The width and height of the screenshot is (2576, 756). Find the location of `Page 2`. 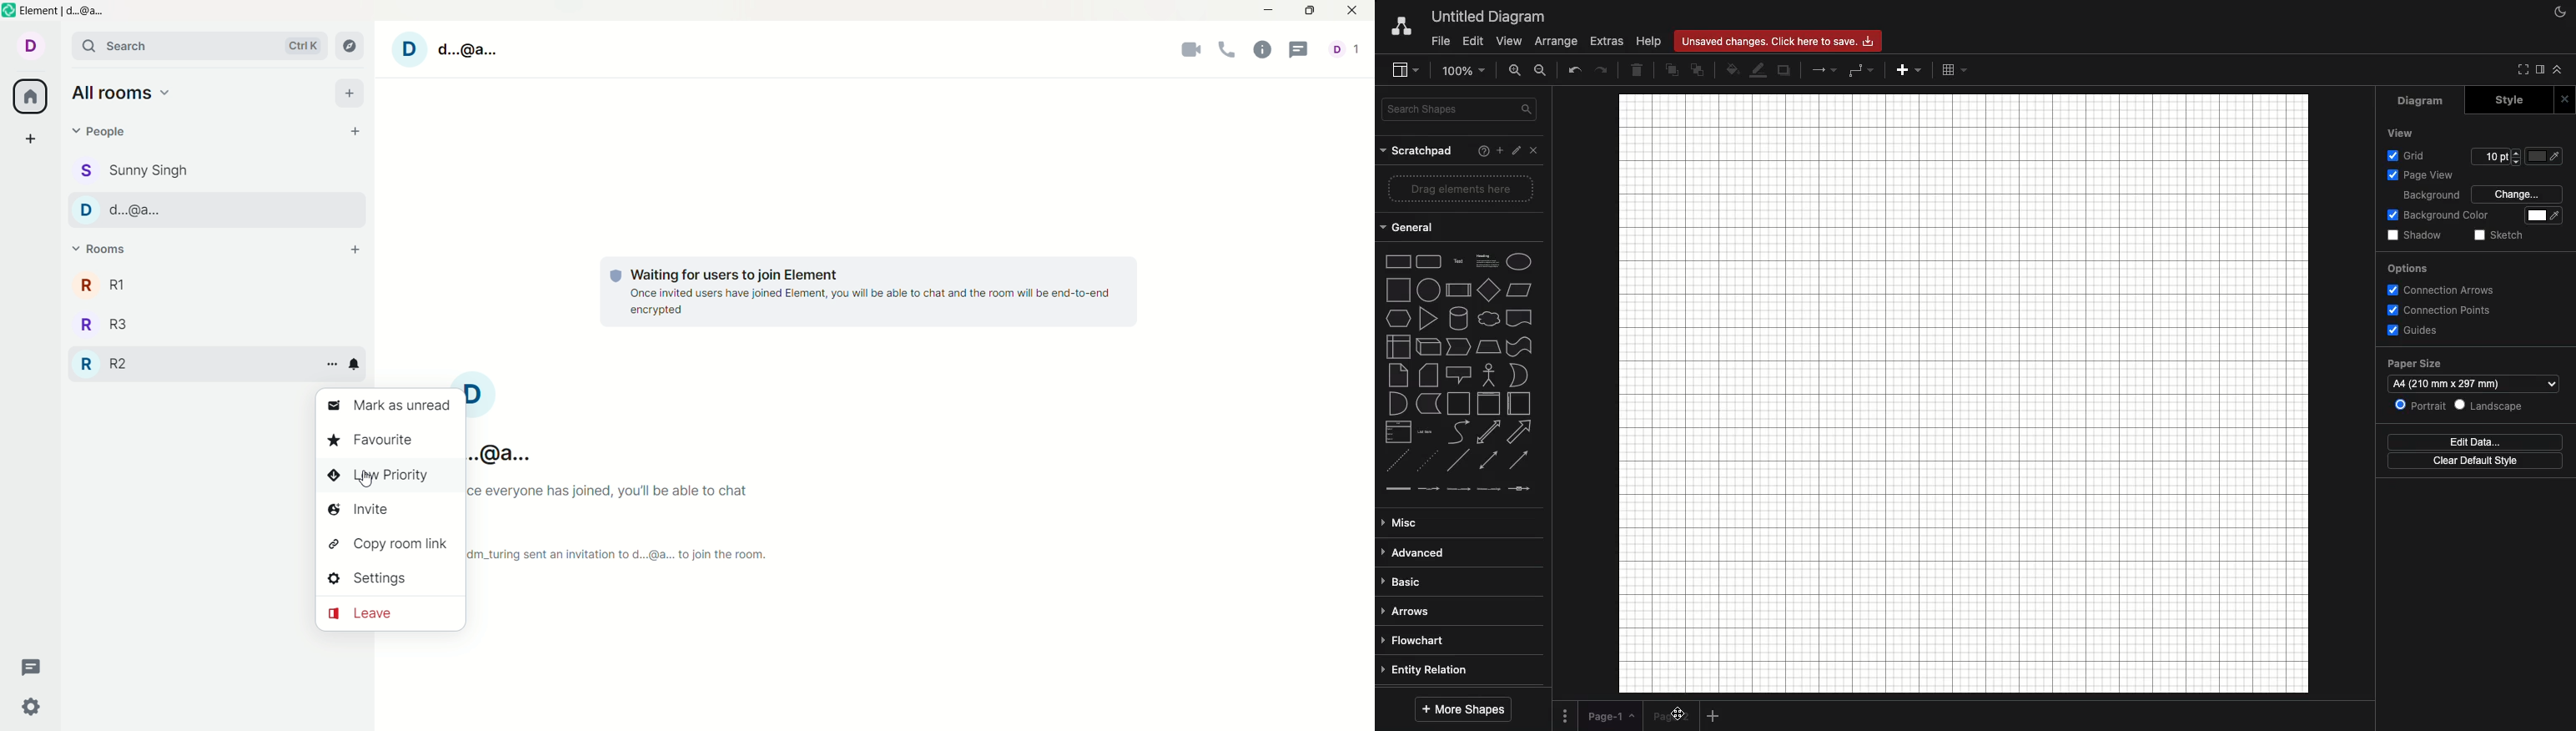

Page 2 is located at coordinates (1666, 717).